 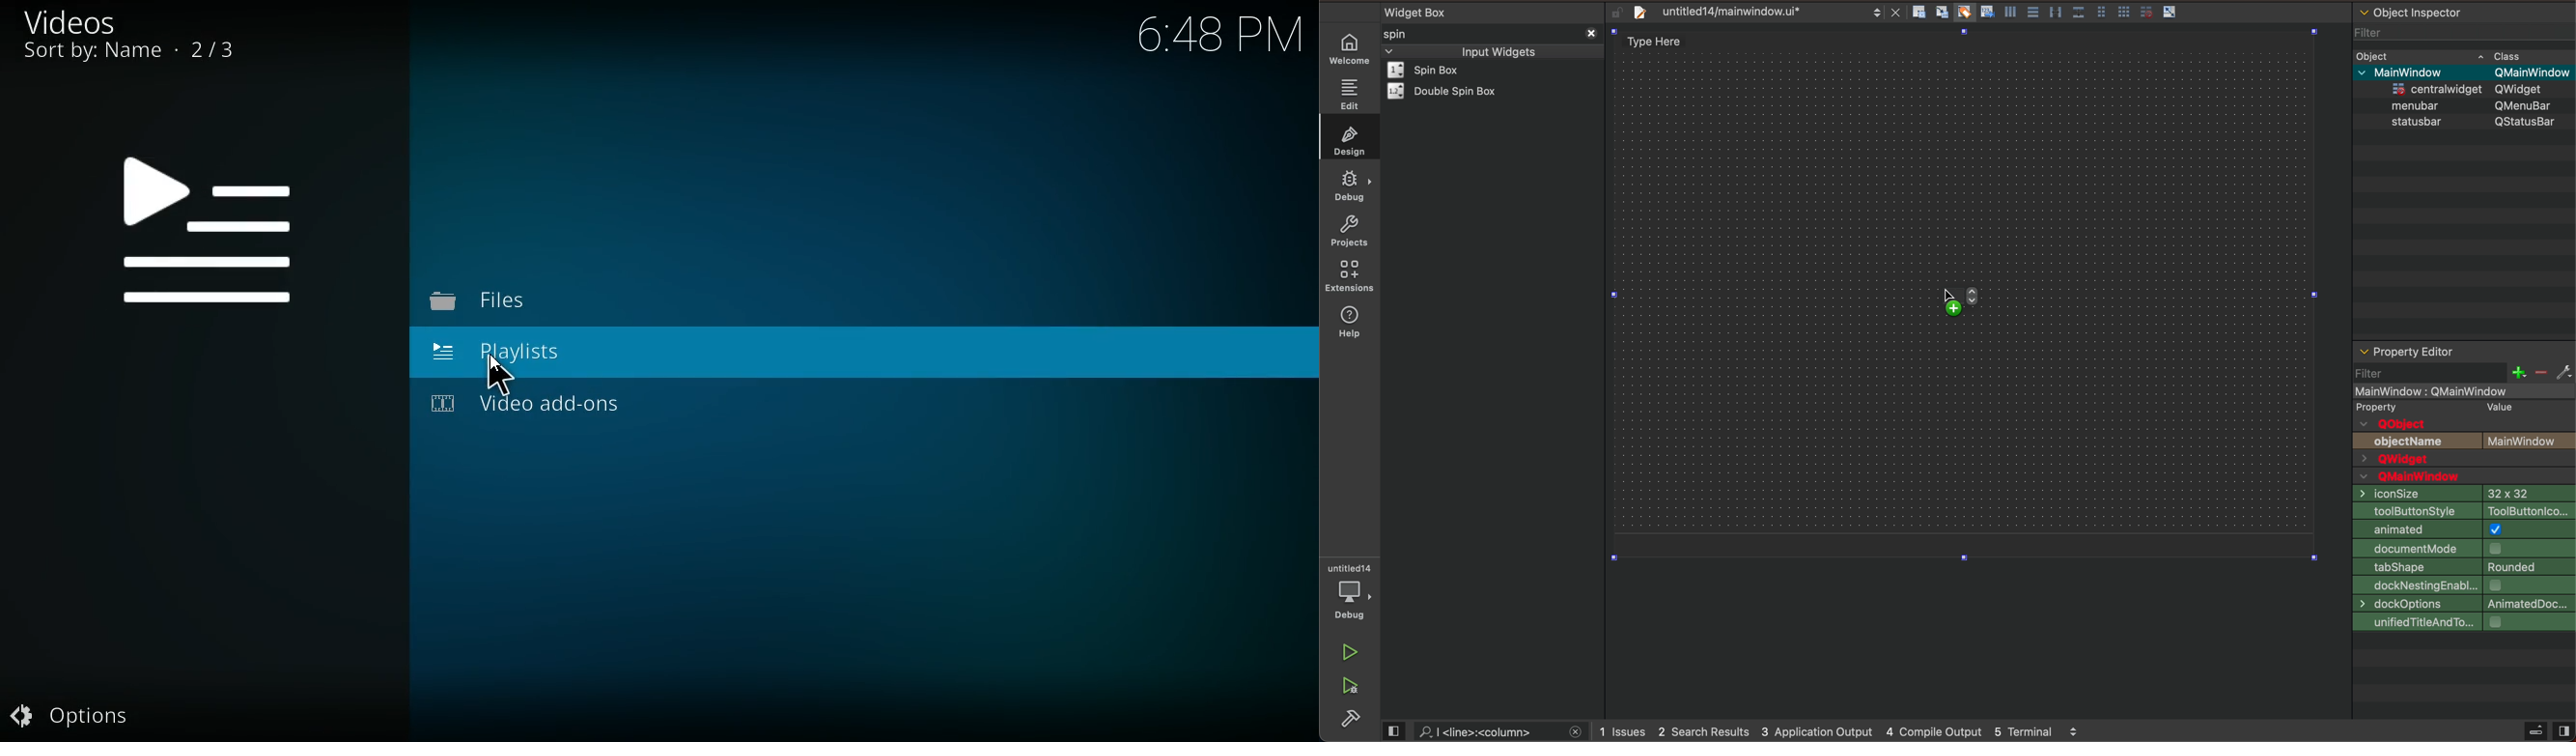 What do you see at coordinates (2463, 390) in the screenshot?
I see `object selected` at bounding box center [2463, 390].